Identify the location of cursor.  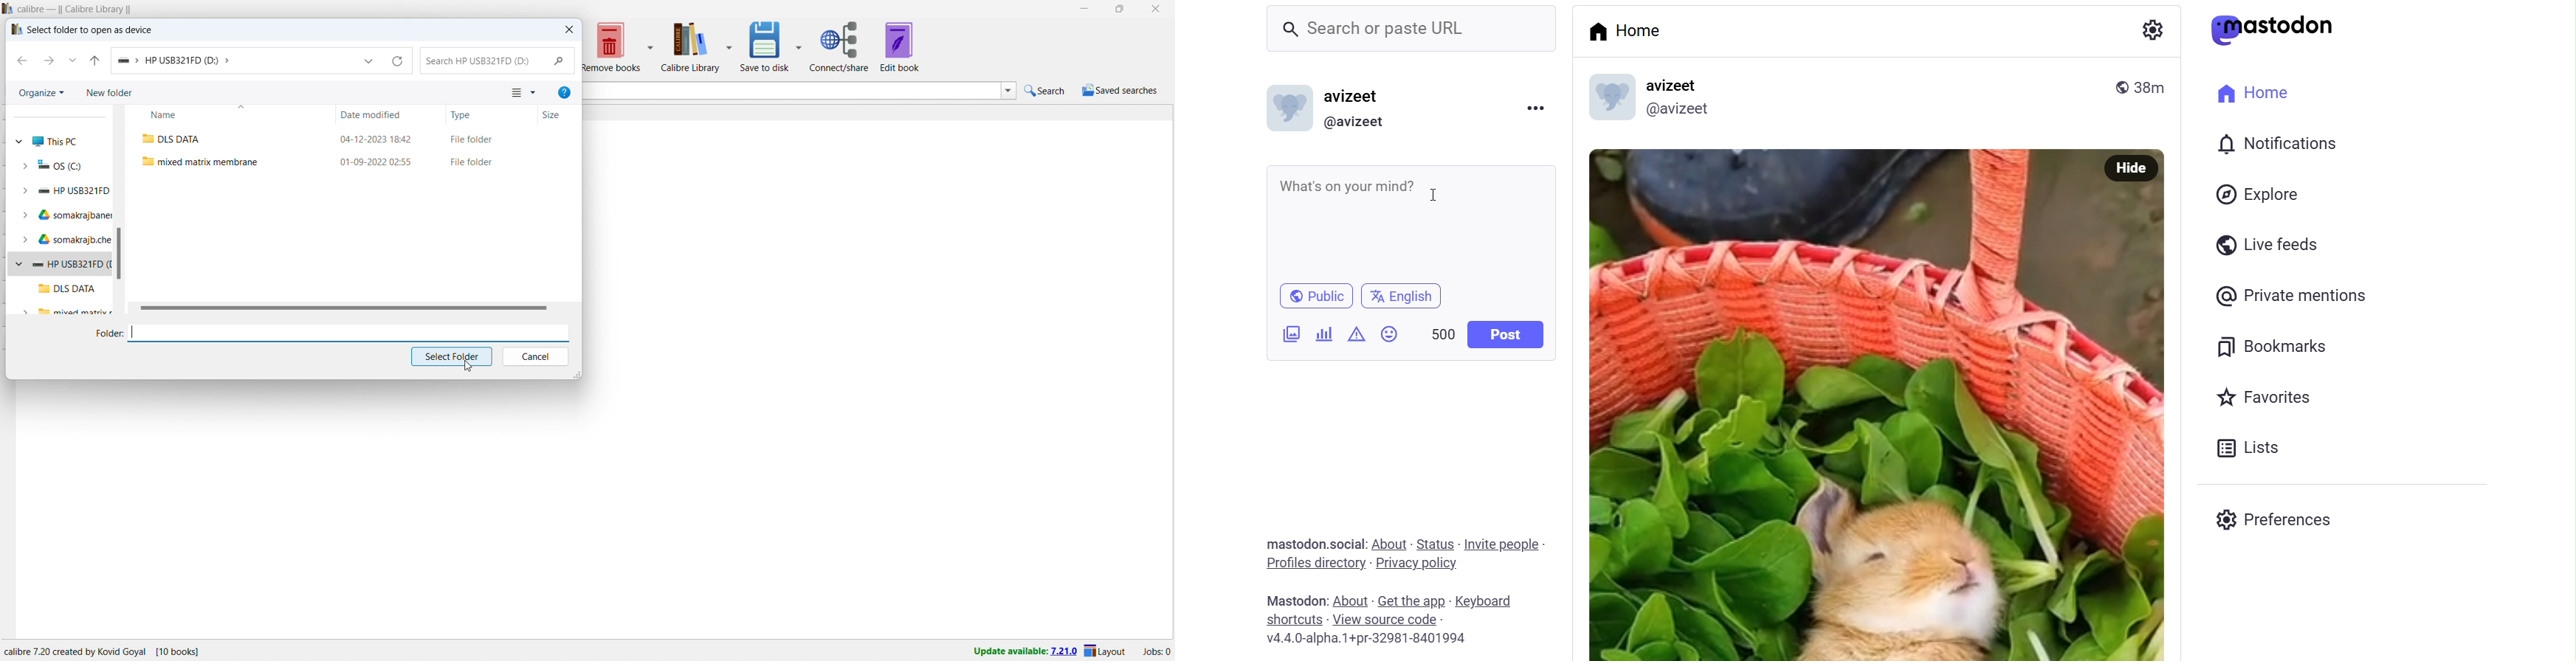
(1433, 197).